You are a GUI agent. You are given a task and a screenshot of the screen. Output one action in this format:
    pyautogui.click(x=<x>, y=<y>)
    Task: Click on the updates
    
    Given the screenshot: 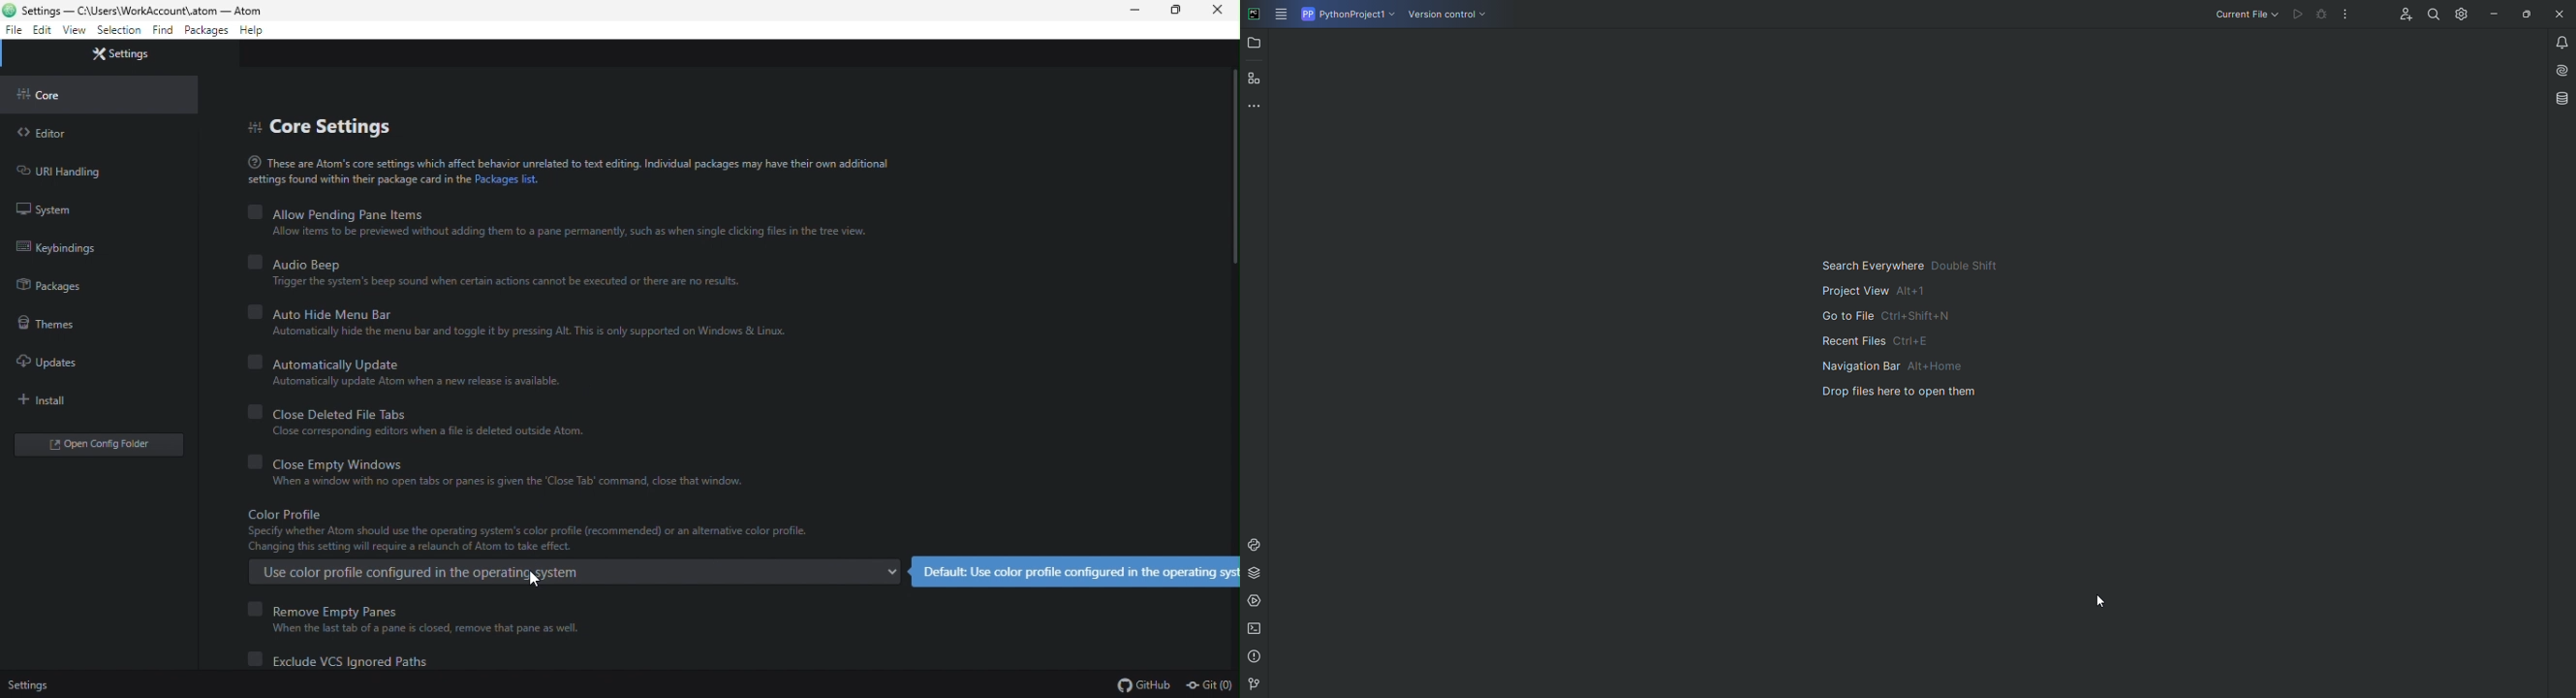 What is the action you would take?
    pyautogui.click(x=48, y=363)
    